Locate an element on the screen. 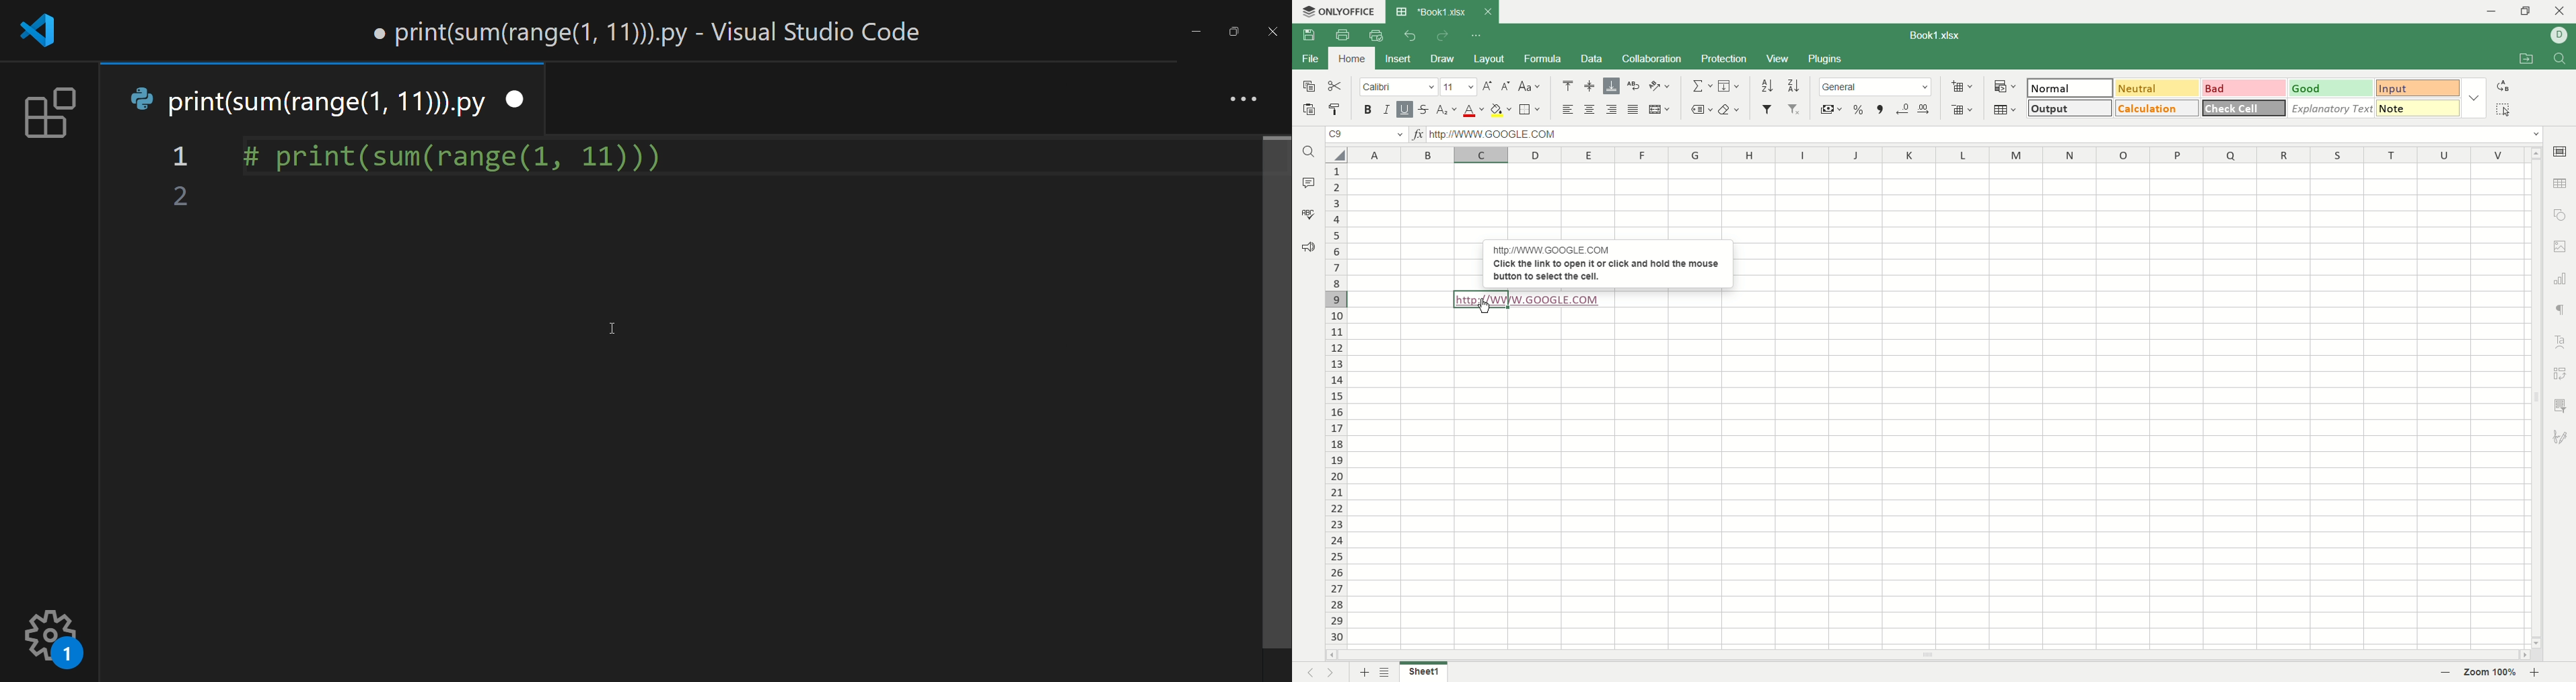 This screenshot has height=700, width=2576. close is located at coordinates (1272, 32).